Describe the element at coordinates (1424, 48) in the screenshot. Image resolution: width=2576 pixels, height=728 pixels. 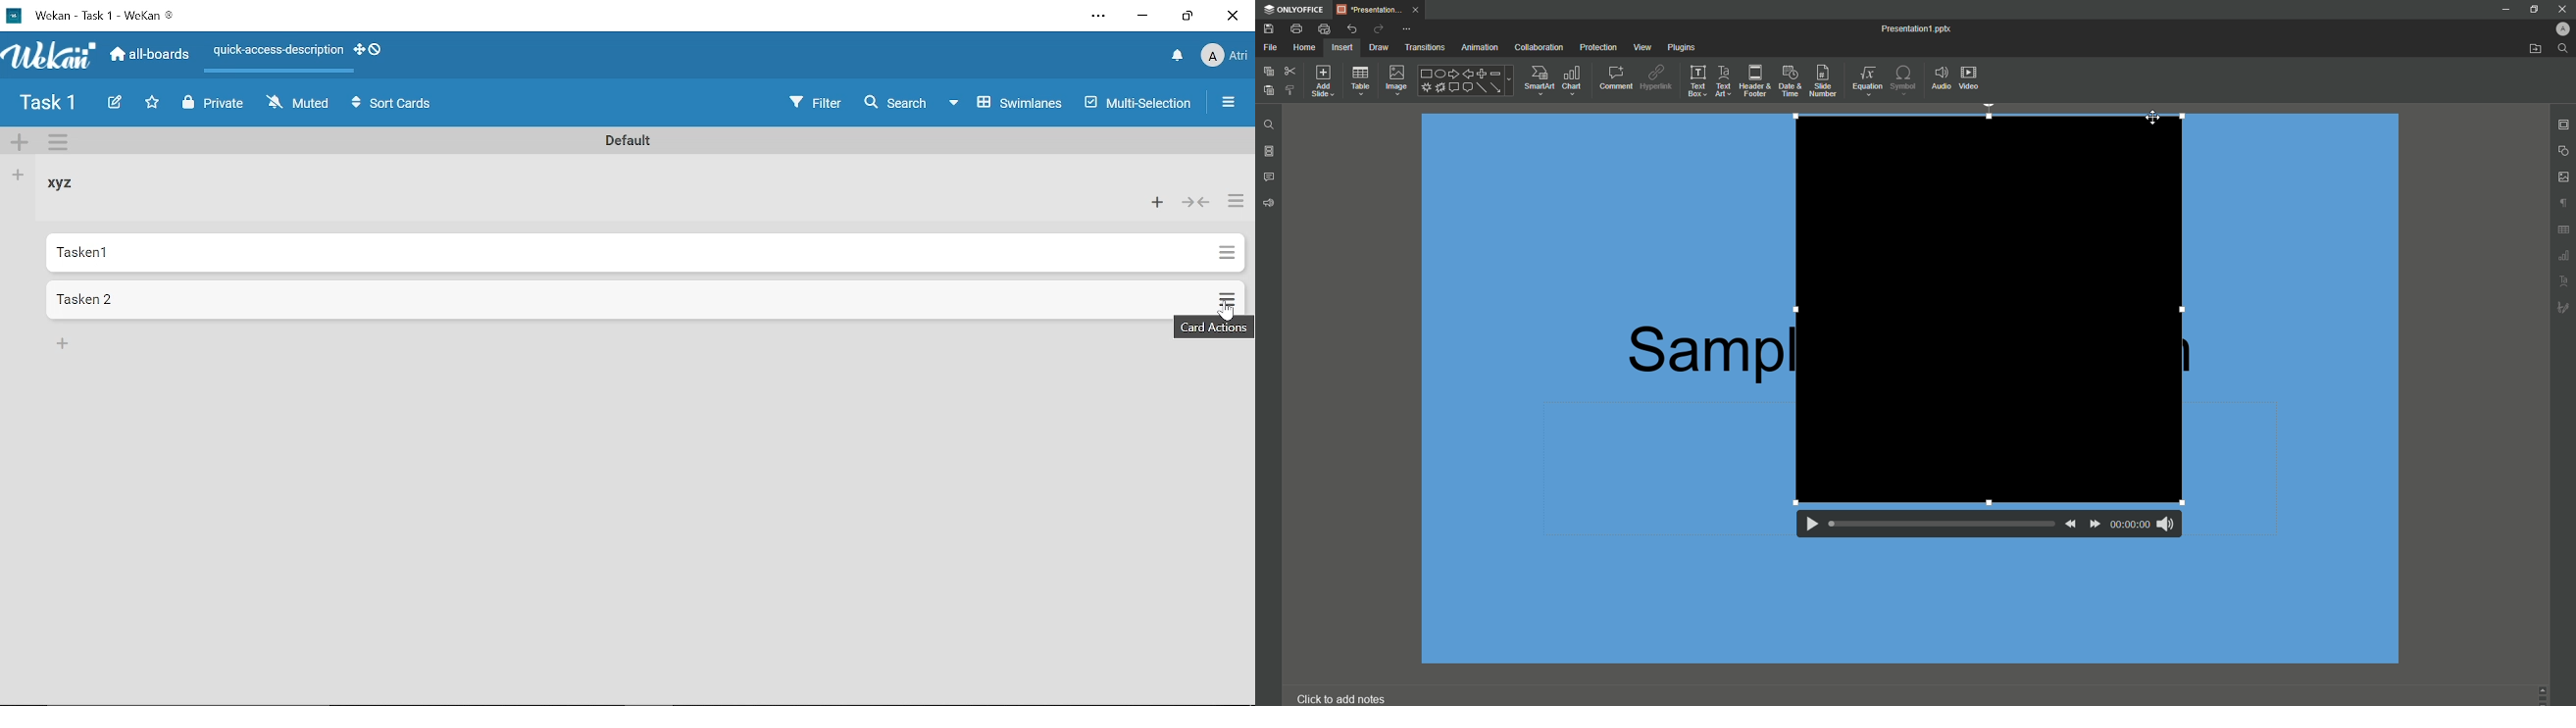
I see `Transitions` at that location.